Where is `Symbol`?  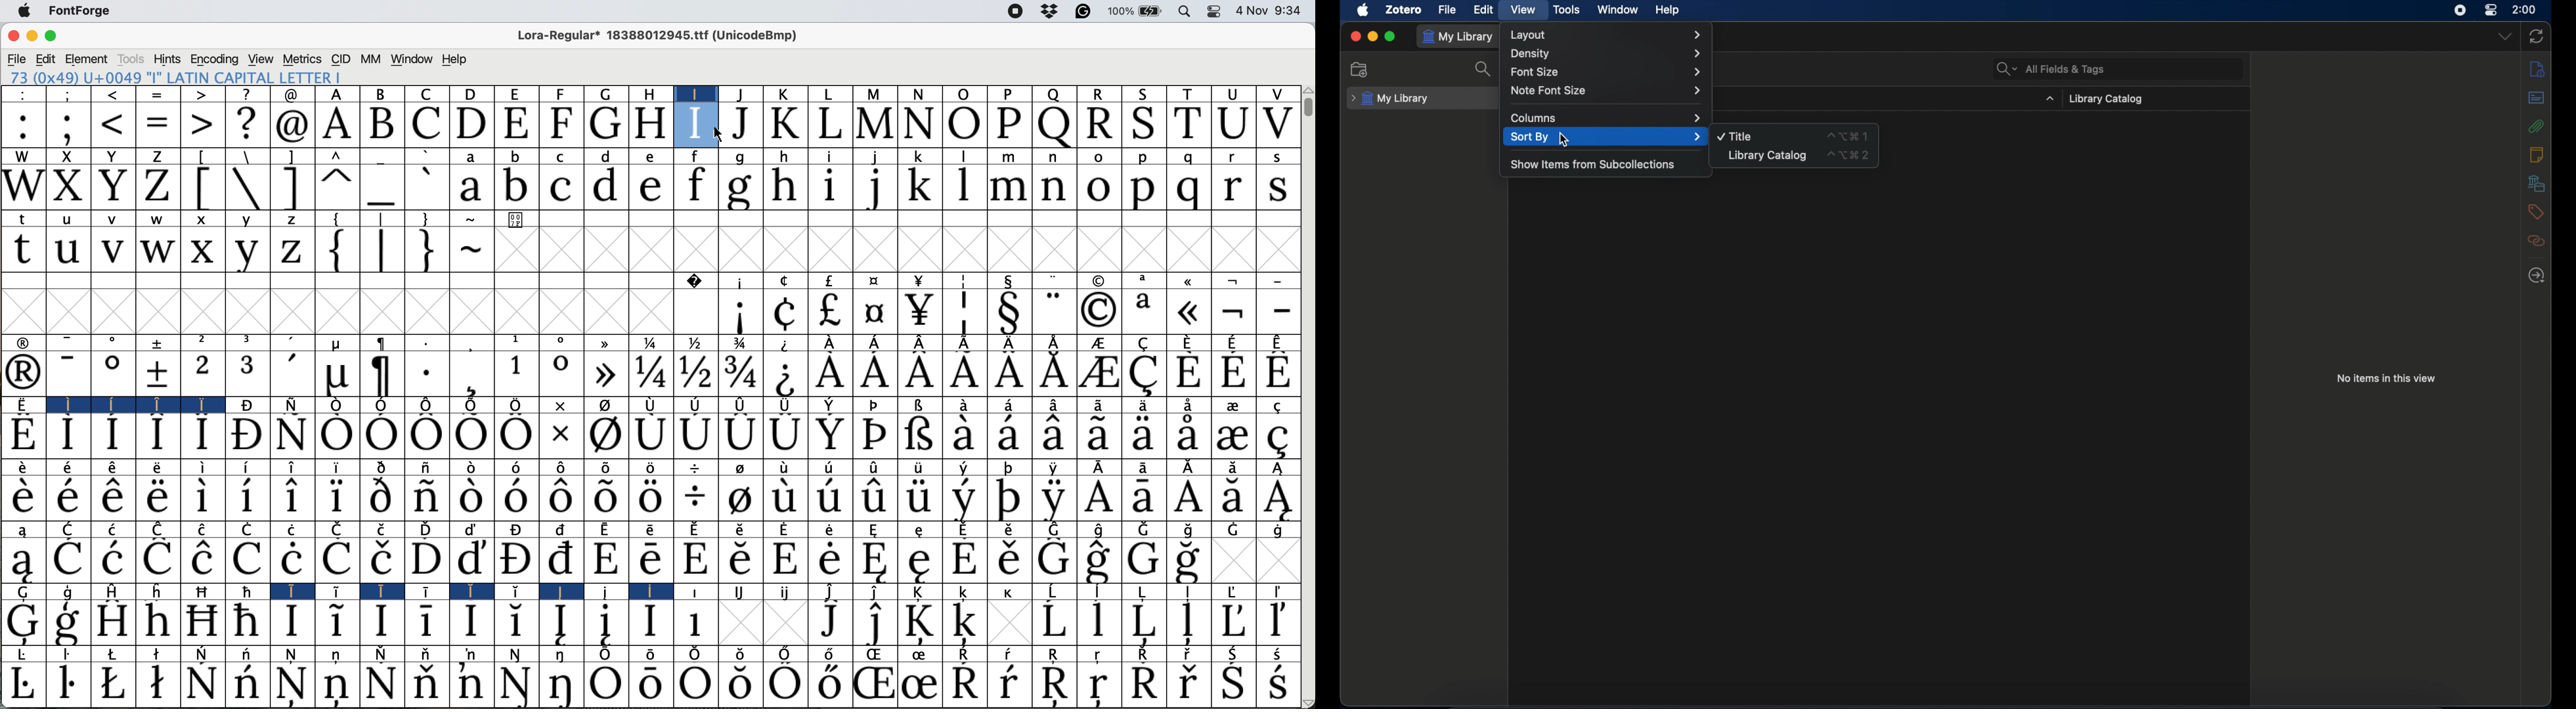 Symbol is located at coordinates (1052, 498).